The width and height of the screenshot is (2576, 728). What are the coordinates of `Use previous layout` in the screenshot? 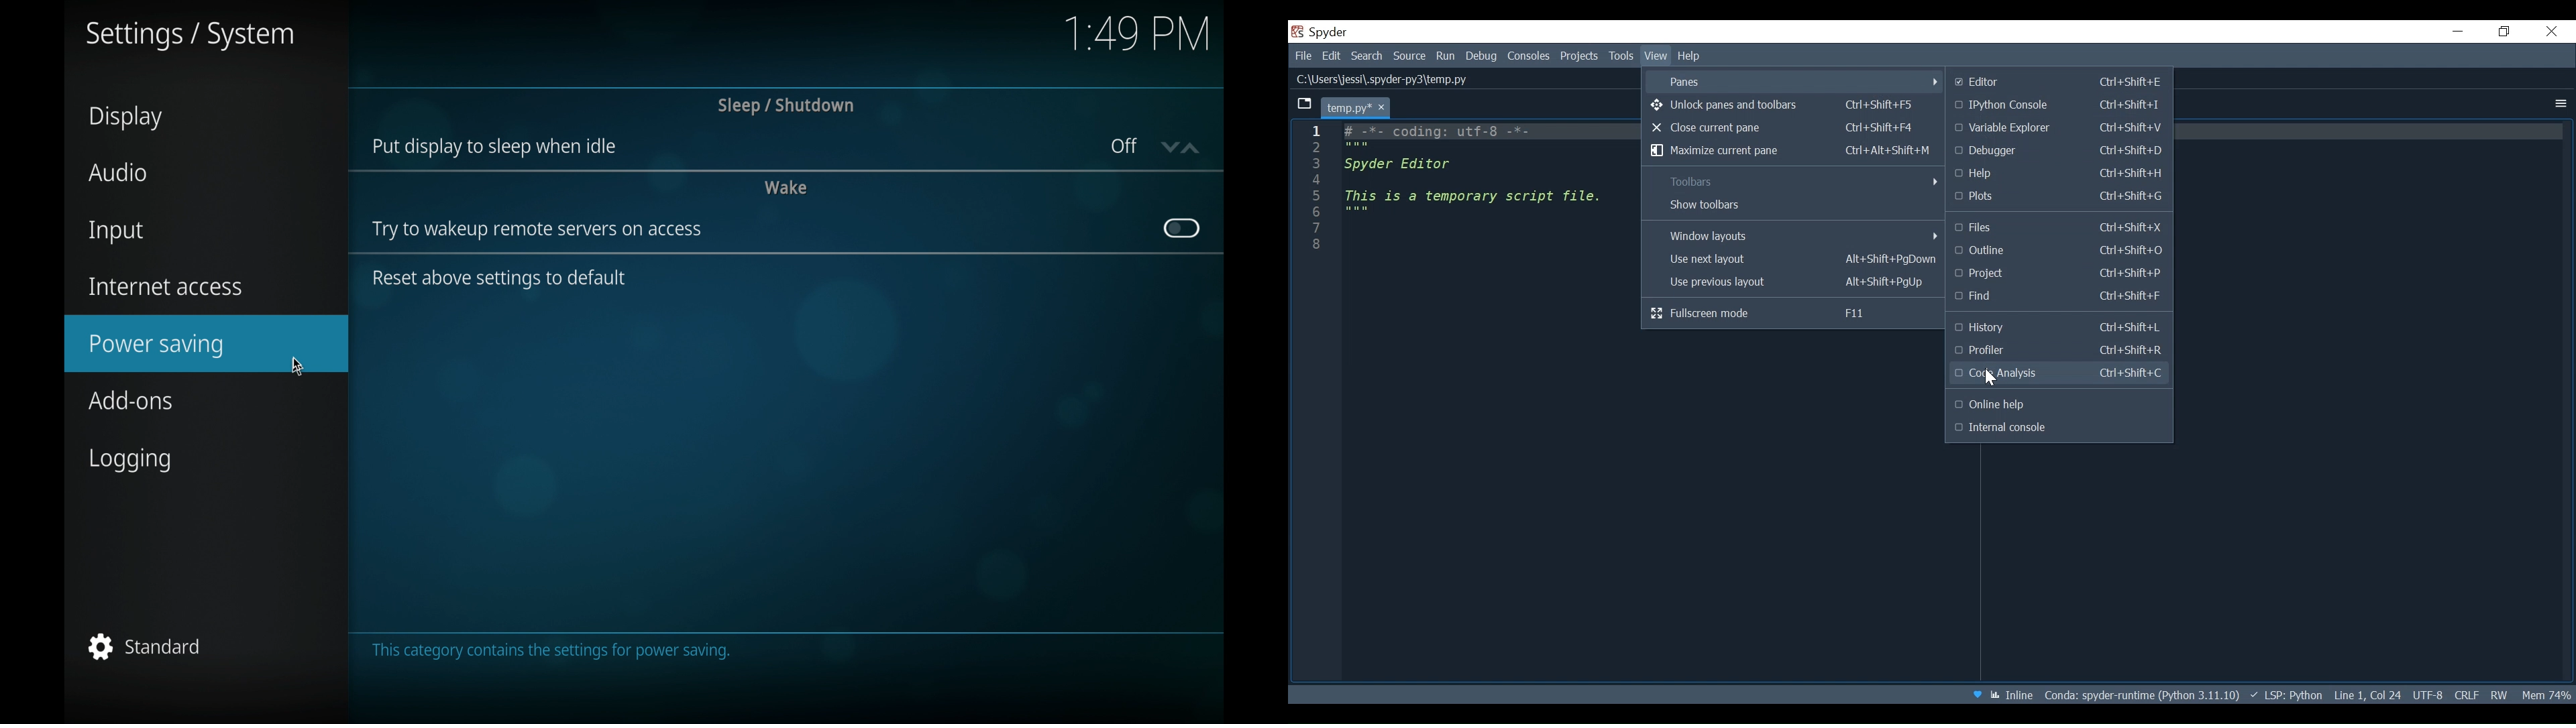 It's located at (1792, 283).